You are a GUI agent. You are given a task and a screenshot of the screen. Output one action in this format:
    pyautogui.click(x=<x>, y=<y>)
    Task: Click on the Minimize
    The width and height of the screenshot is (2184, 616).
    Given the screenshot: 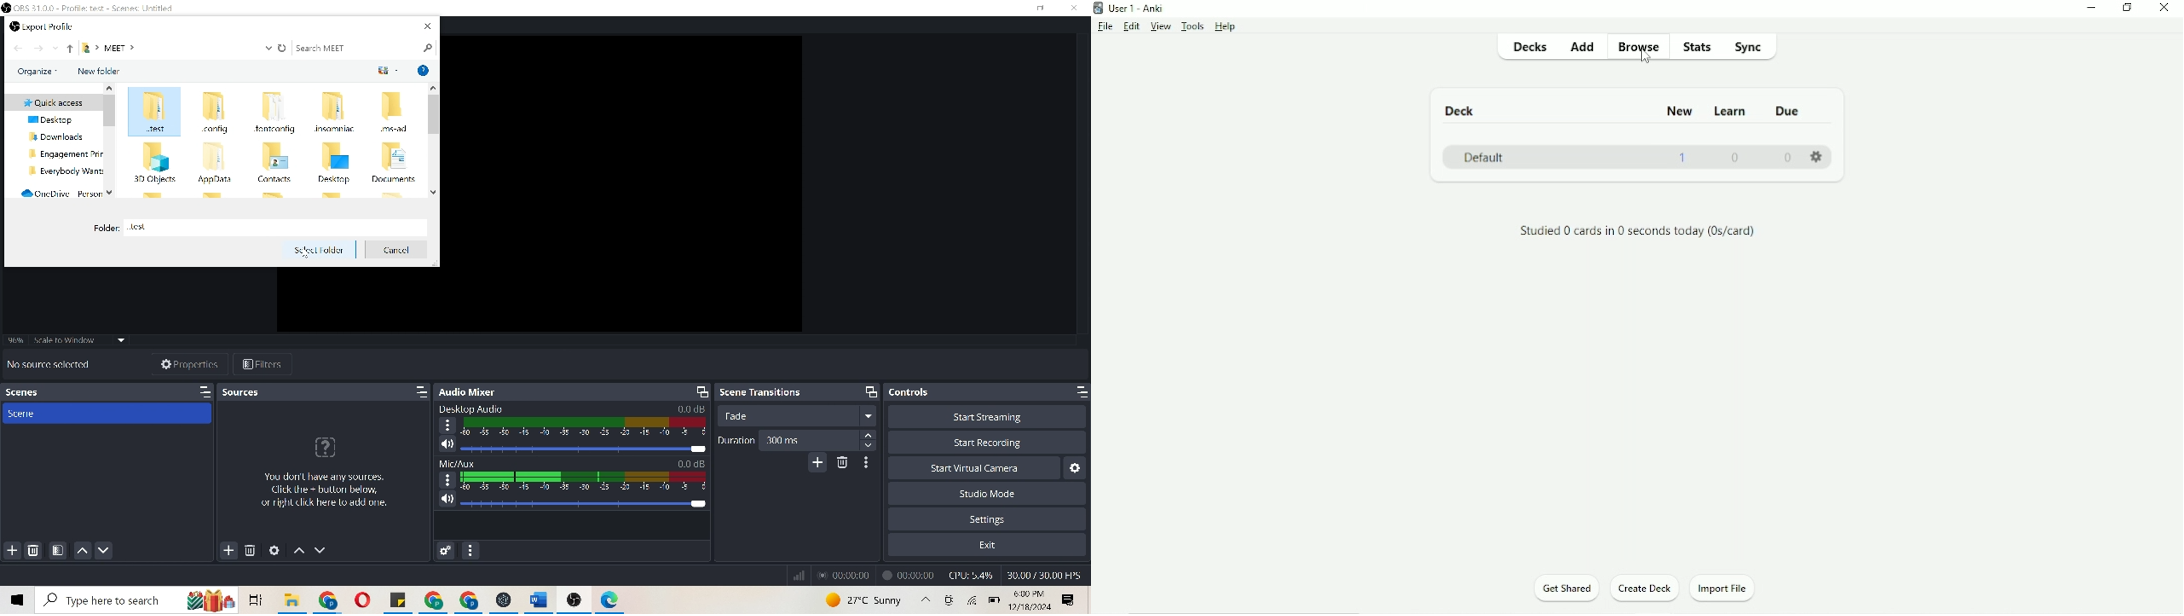 What is the action you would take?
    pyautogui.click(x=2091, y=8)
    